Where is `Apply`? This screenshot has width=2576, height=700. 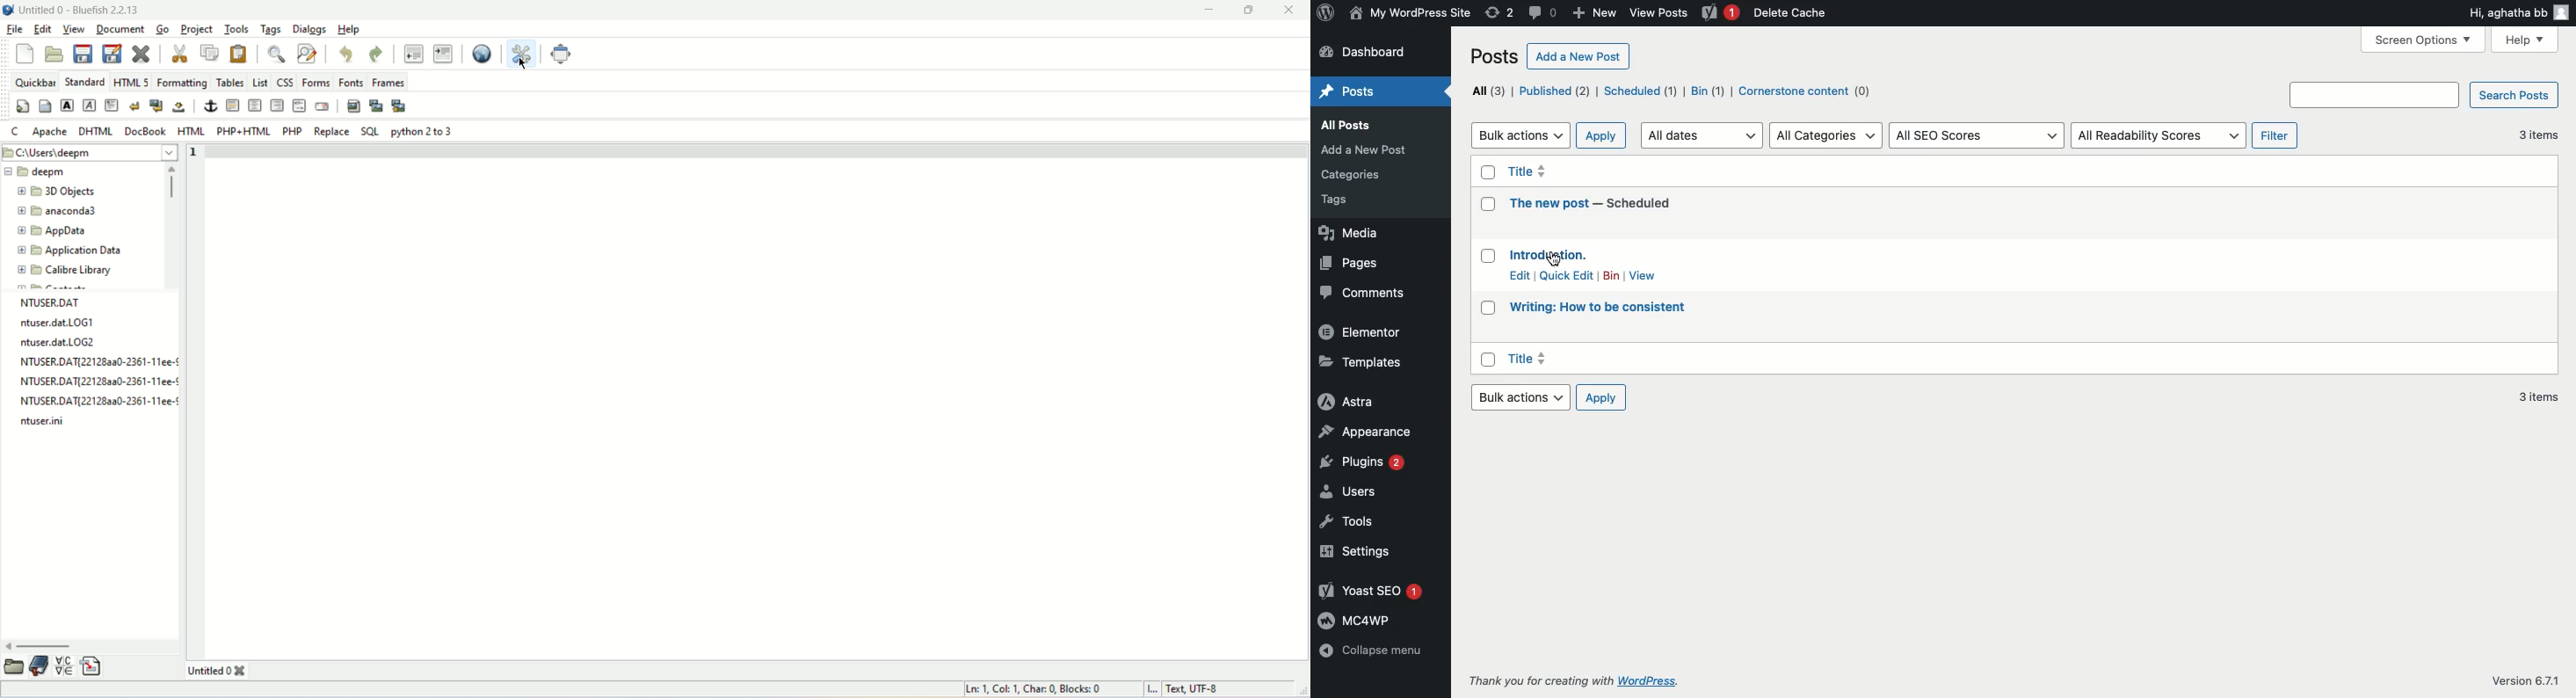 Apply is located at coordinates (1600, 396).